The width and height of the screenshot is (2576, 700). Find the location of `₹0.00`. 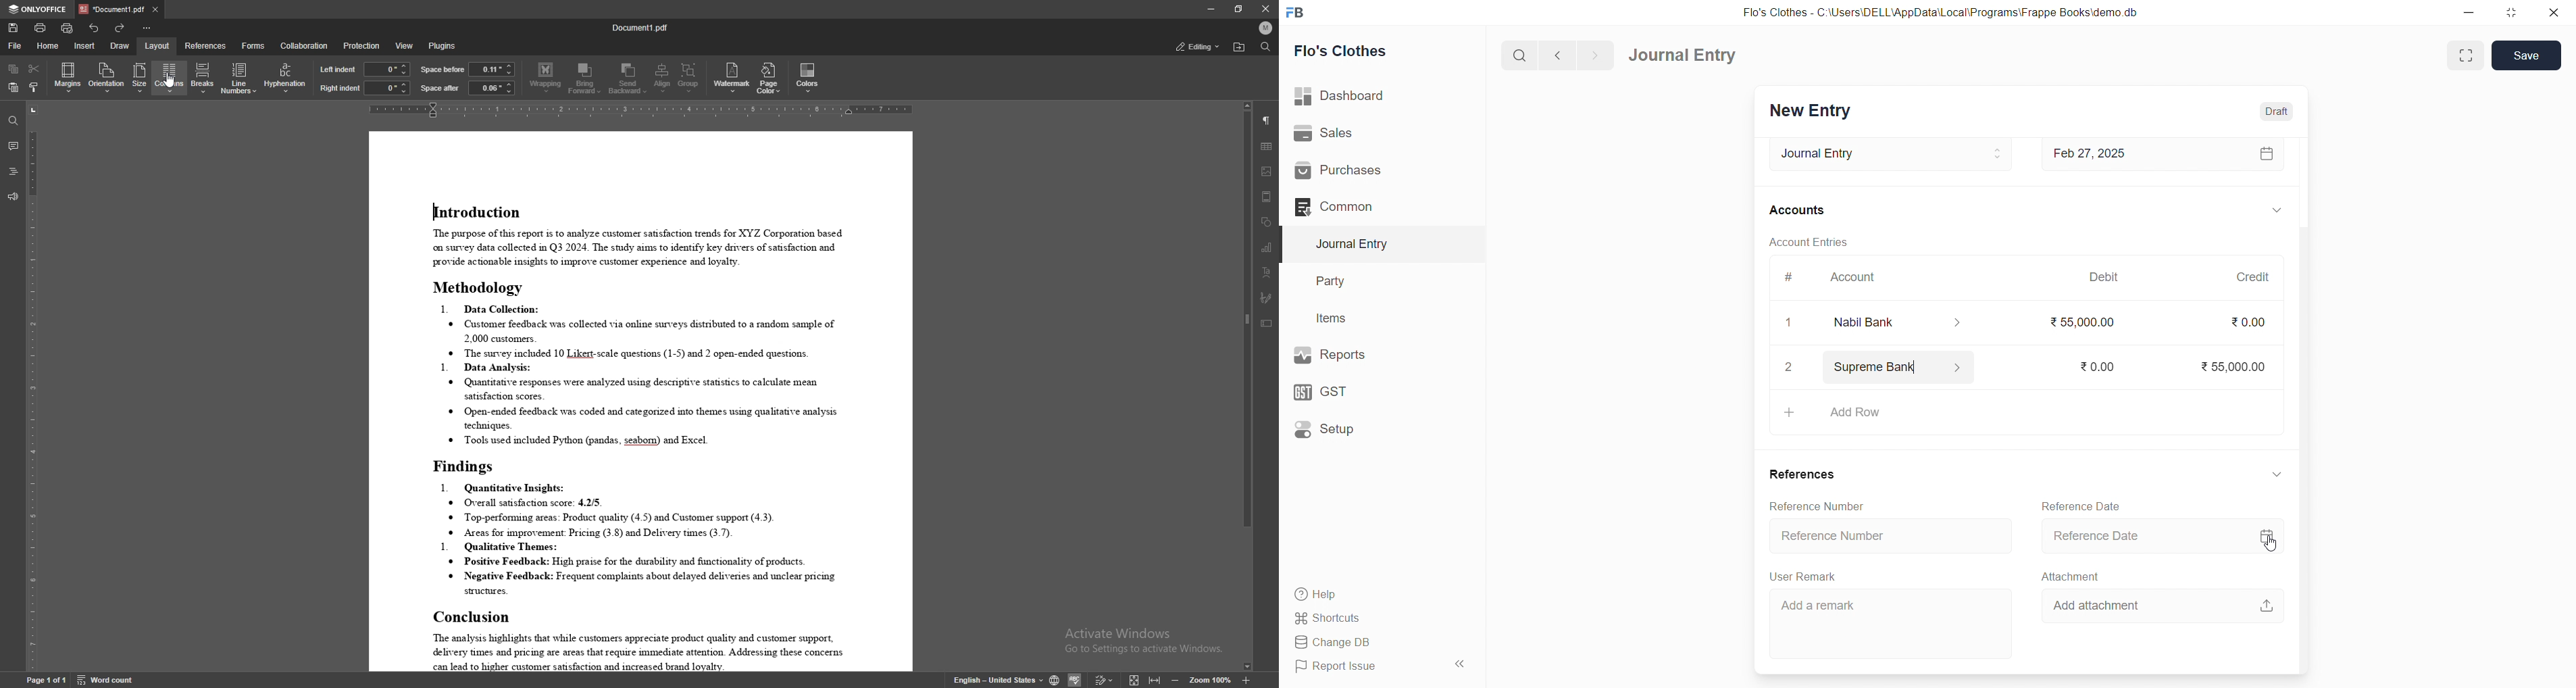

₹0.00 is located at coordinates (2093, 366).